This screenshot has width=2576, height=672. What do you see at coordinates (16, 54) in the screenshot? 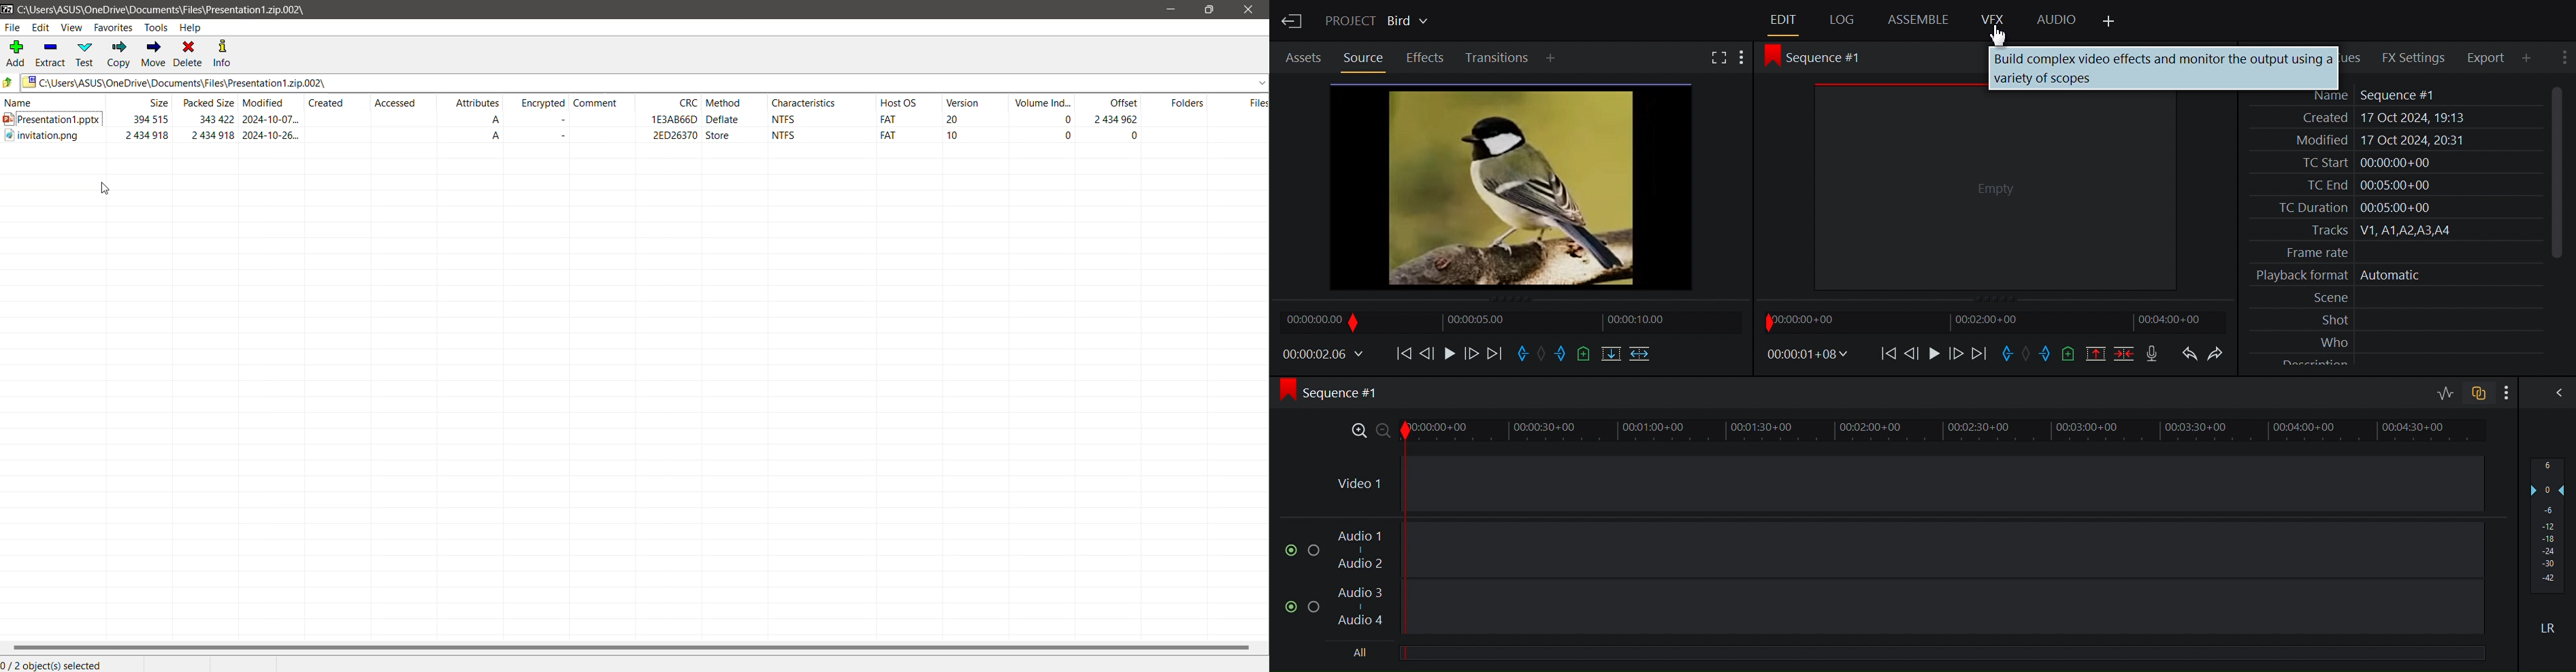
I see `Add` at bounding box center [16, 54].